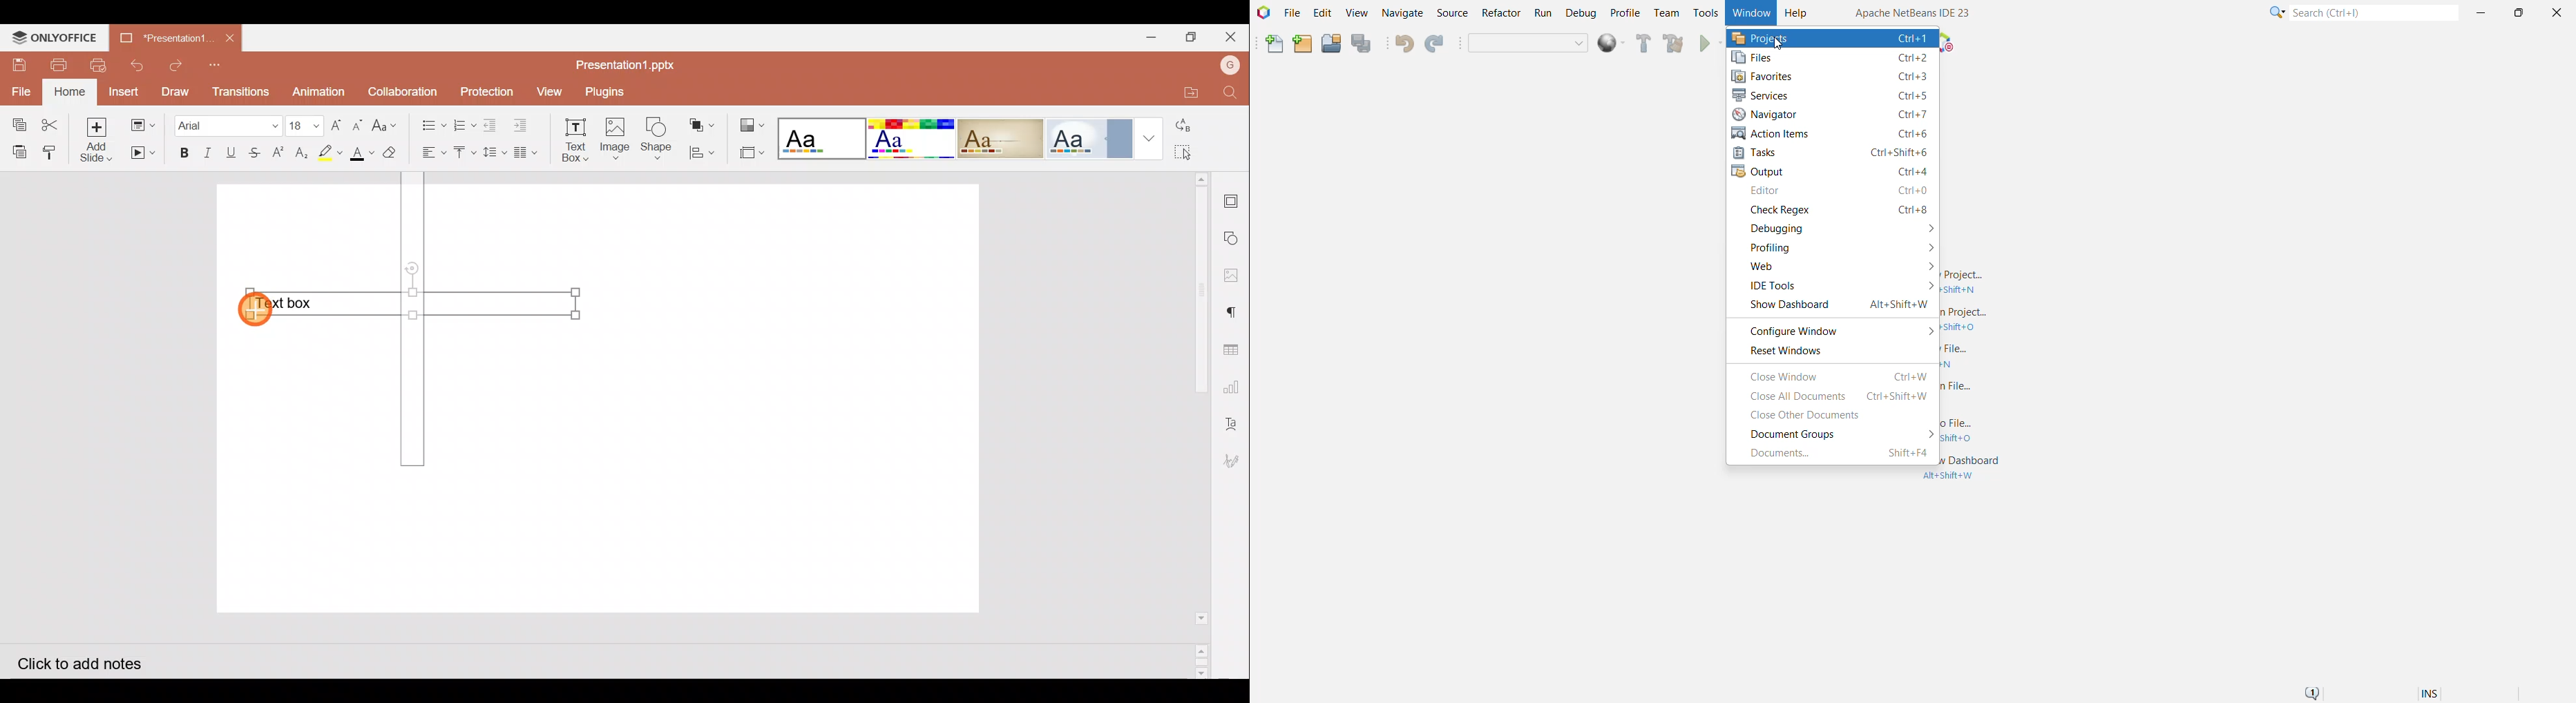 This screenshot has width=2576, height=728. Describe the element at coordinates (1235, 275) in the screenshot. I see `Image settings` at that location.